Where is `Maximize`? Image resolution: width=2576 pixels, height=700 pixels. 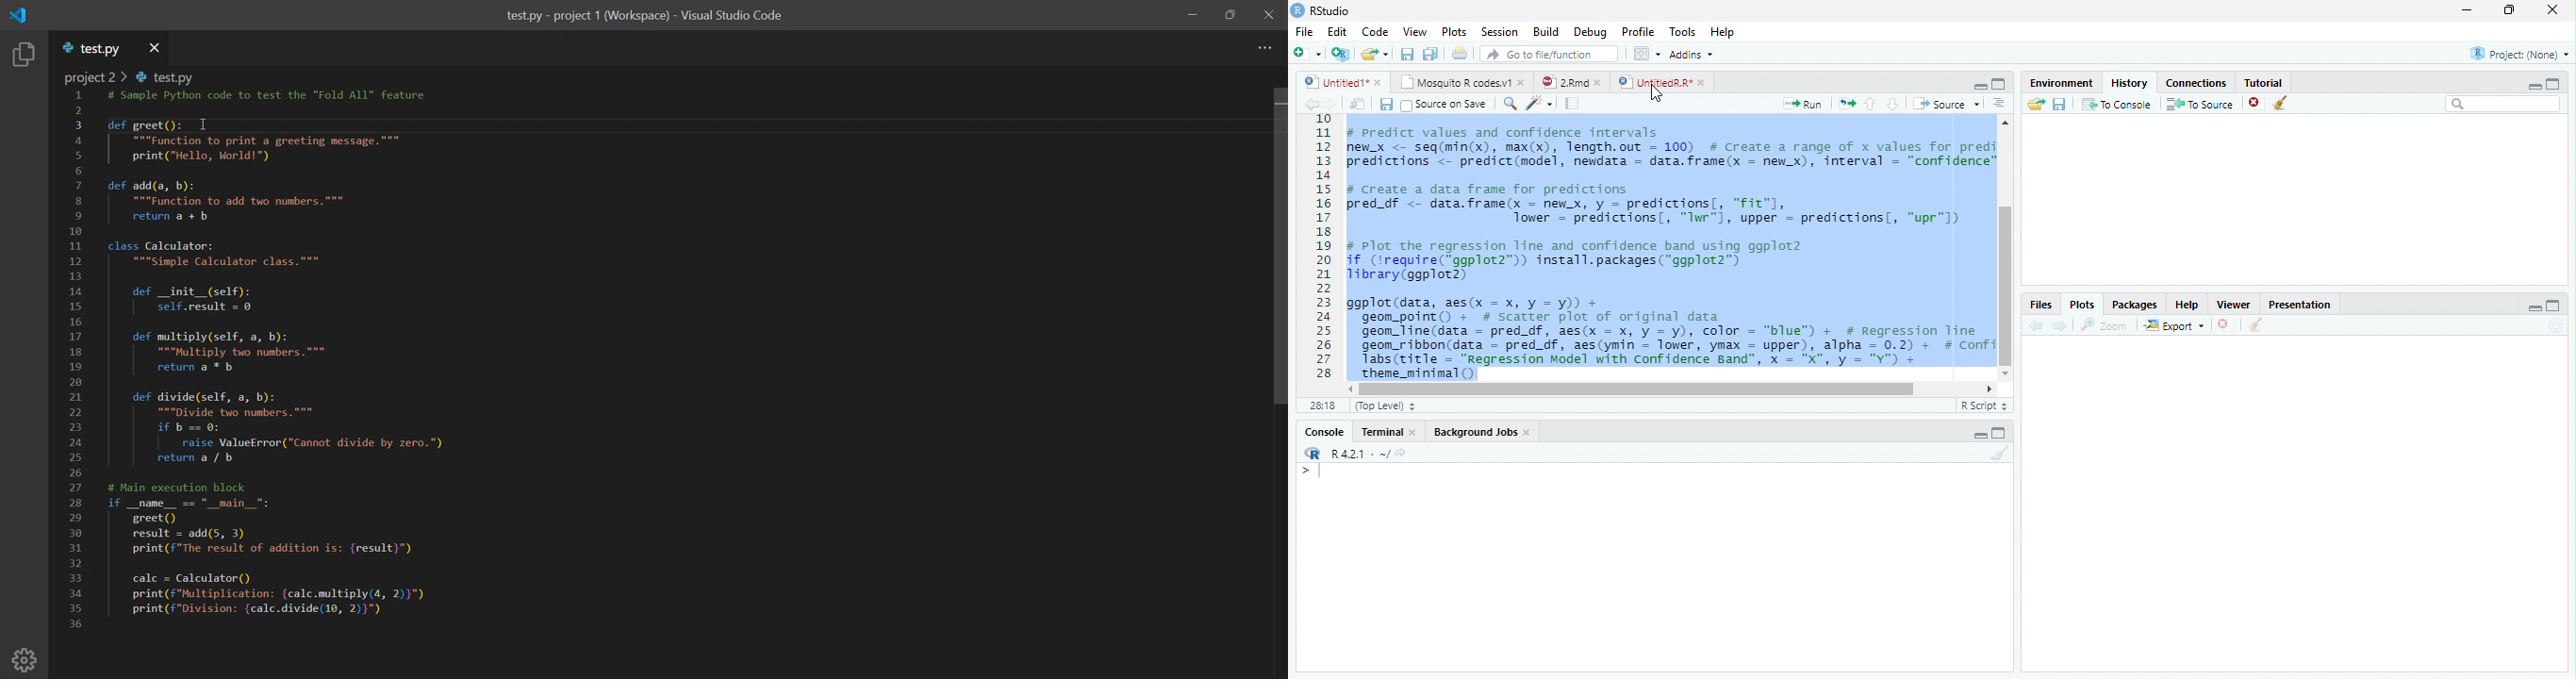 Maximize is located at coordinates (2551, 306).